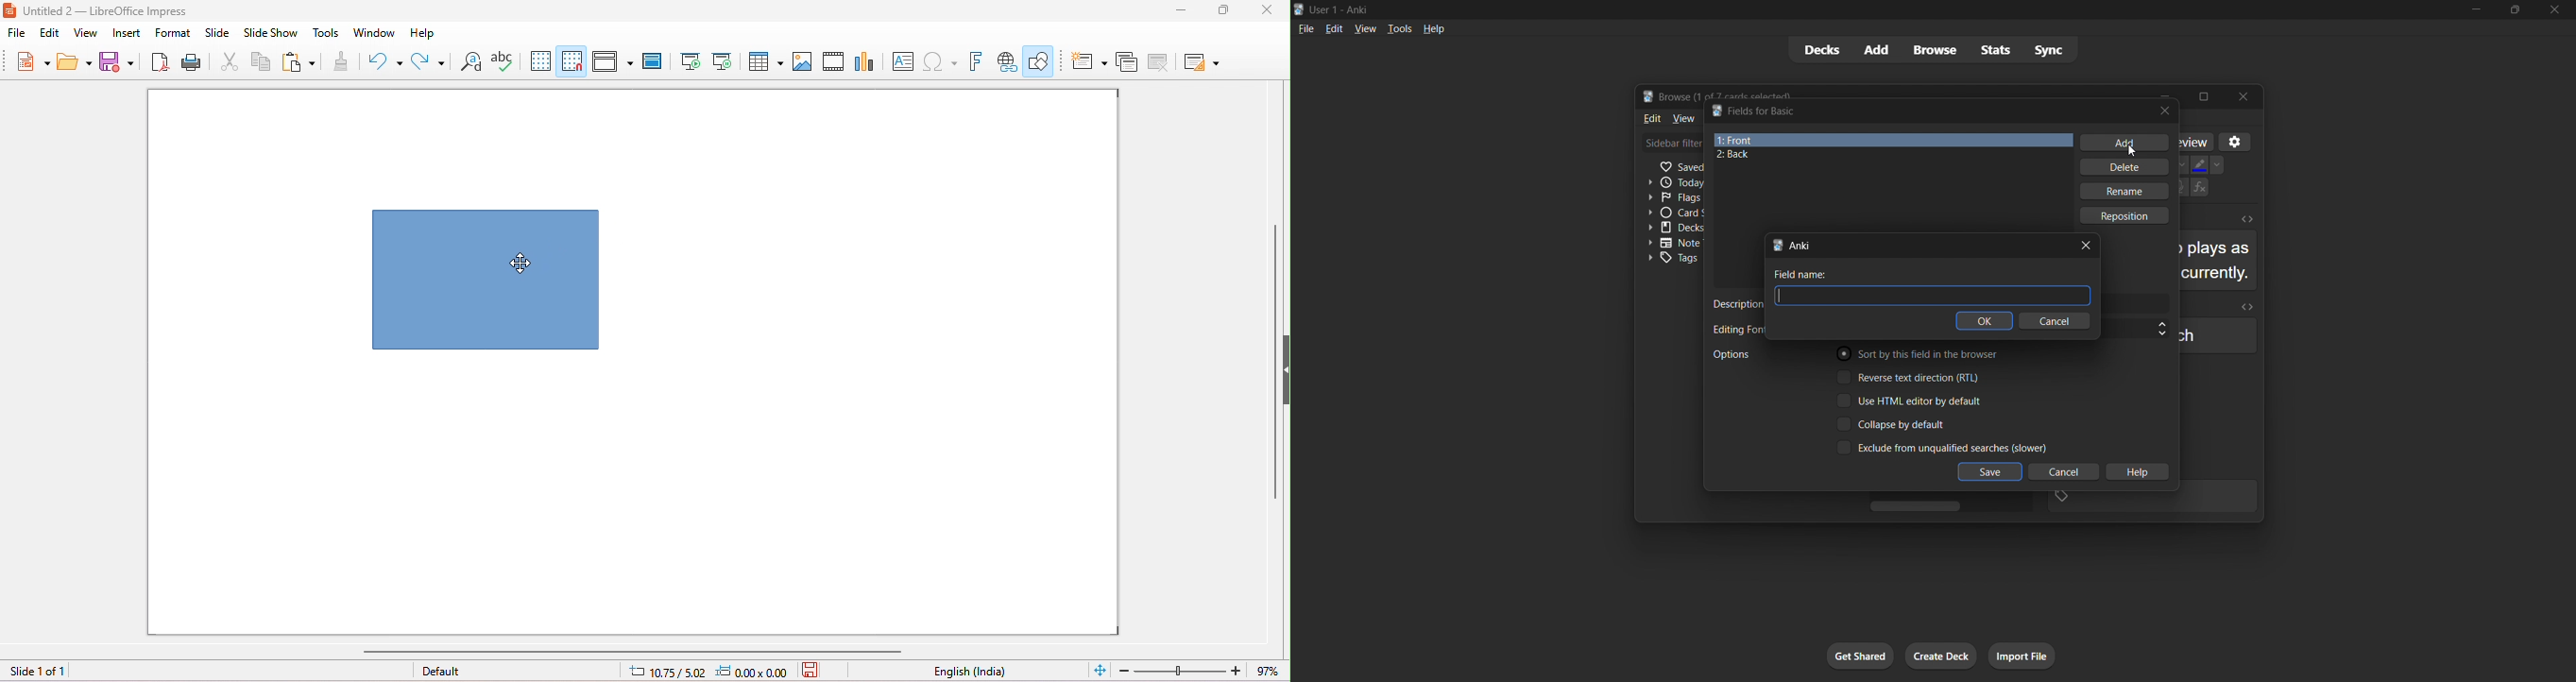 This screenshot has width=2576, height=700. I want to click on front field, so click(1893, 139).